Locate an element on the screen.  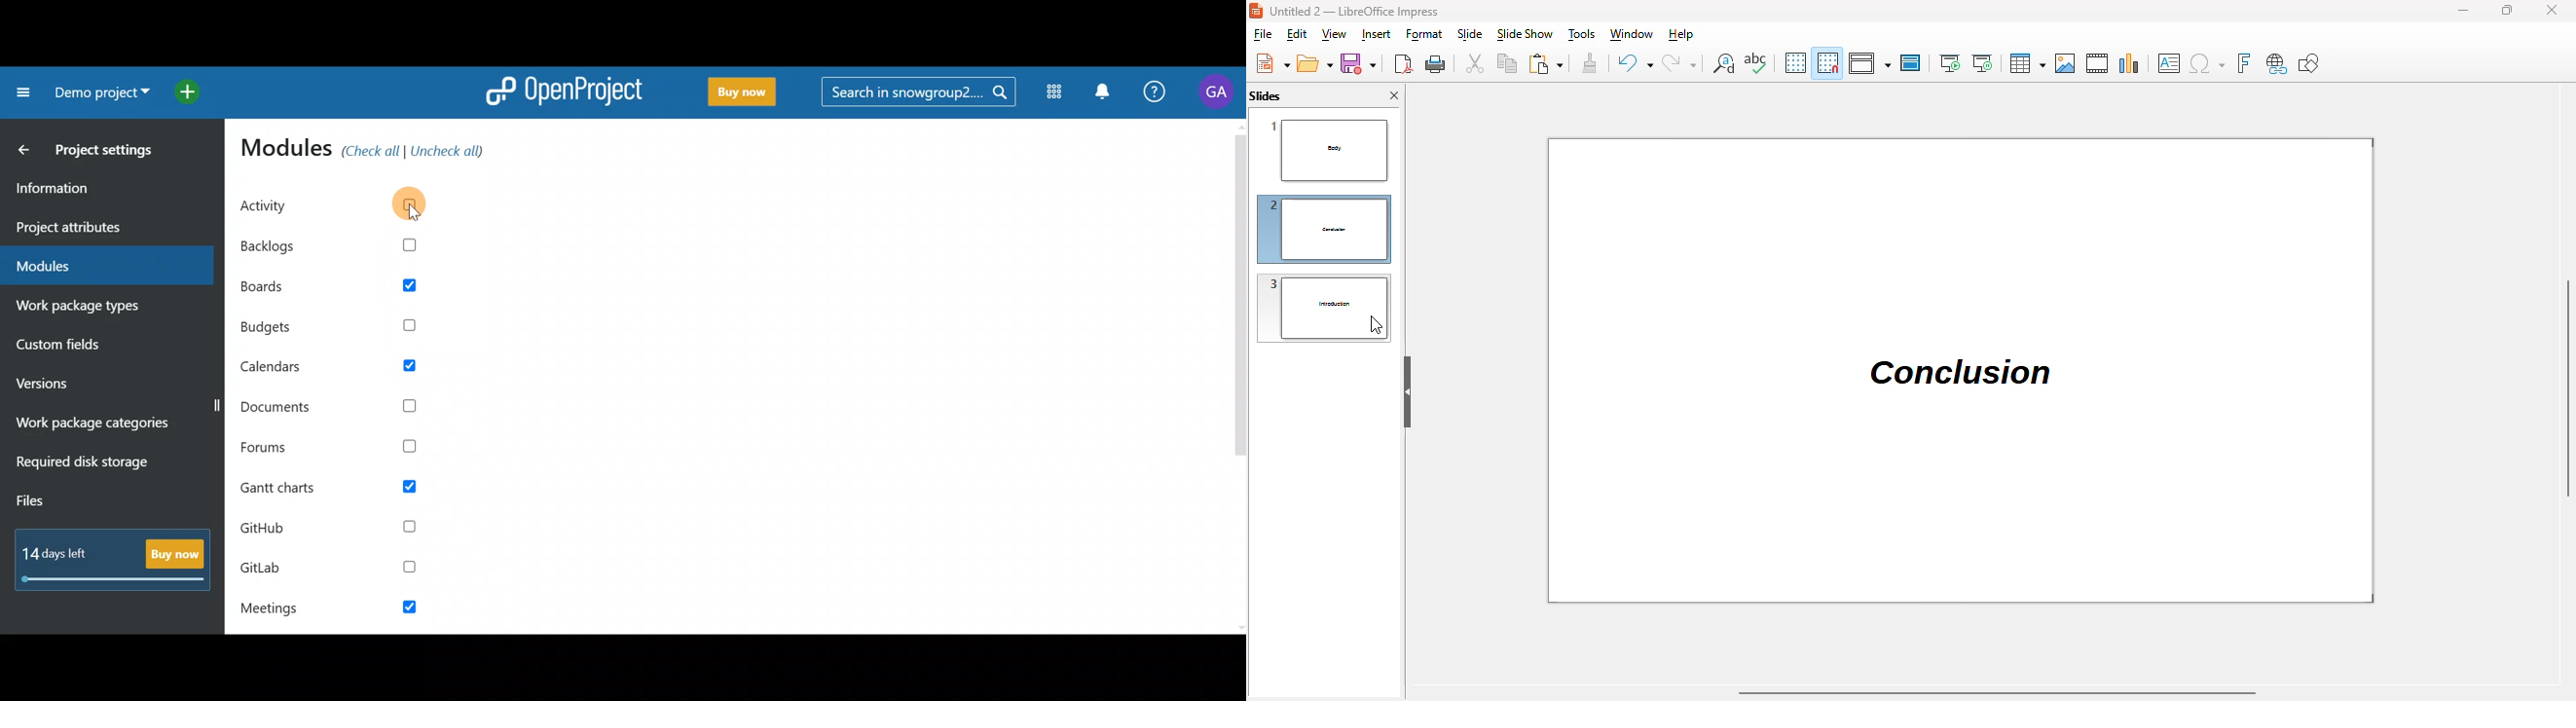
slide show is located at coordinates (1525, 34).